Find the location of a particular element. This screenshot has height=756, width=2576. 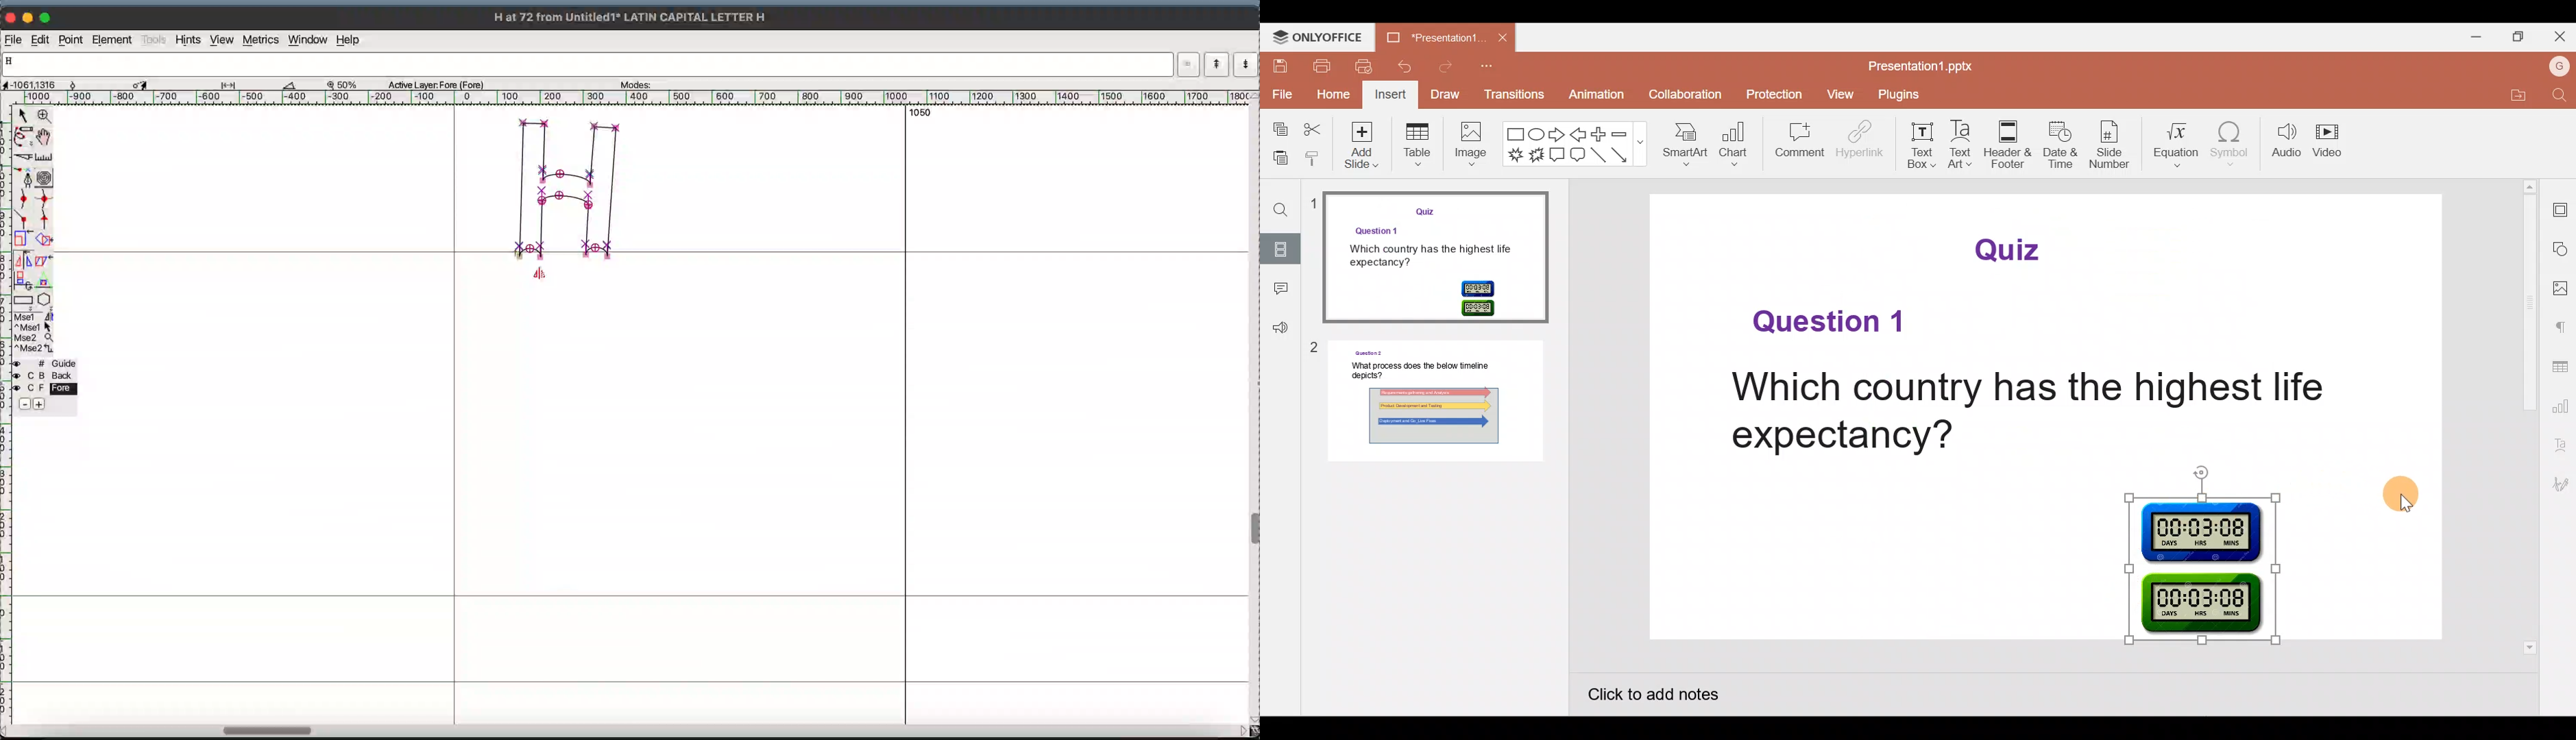

Transitions is located at coordinates (1515, 95).